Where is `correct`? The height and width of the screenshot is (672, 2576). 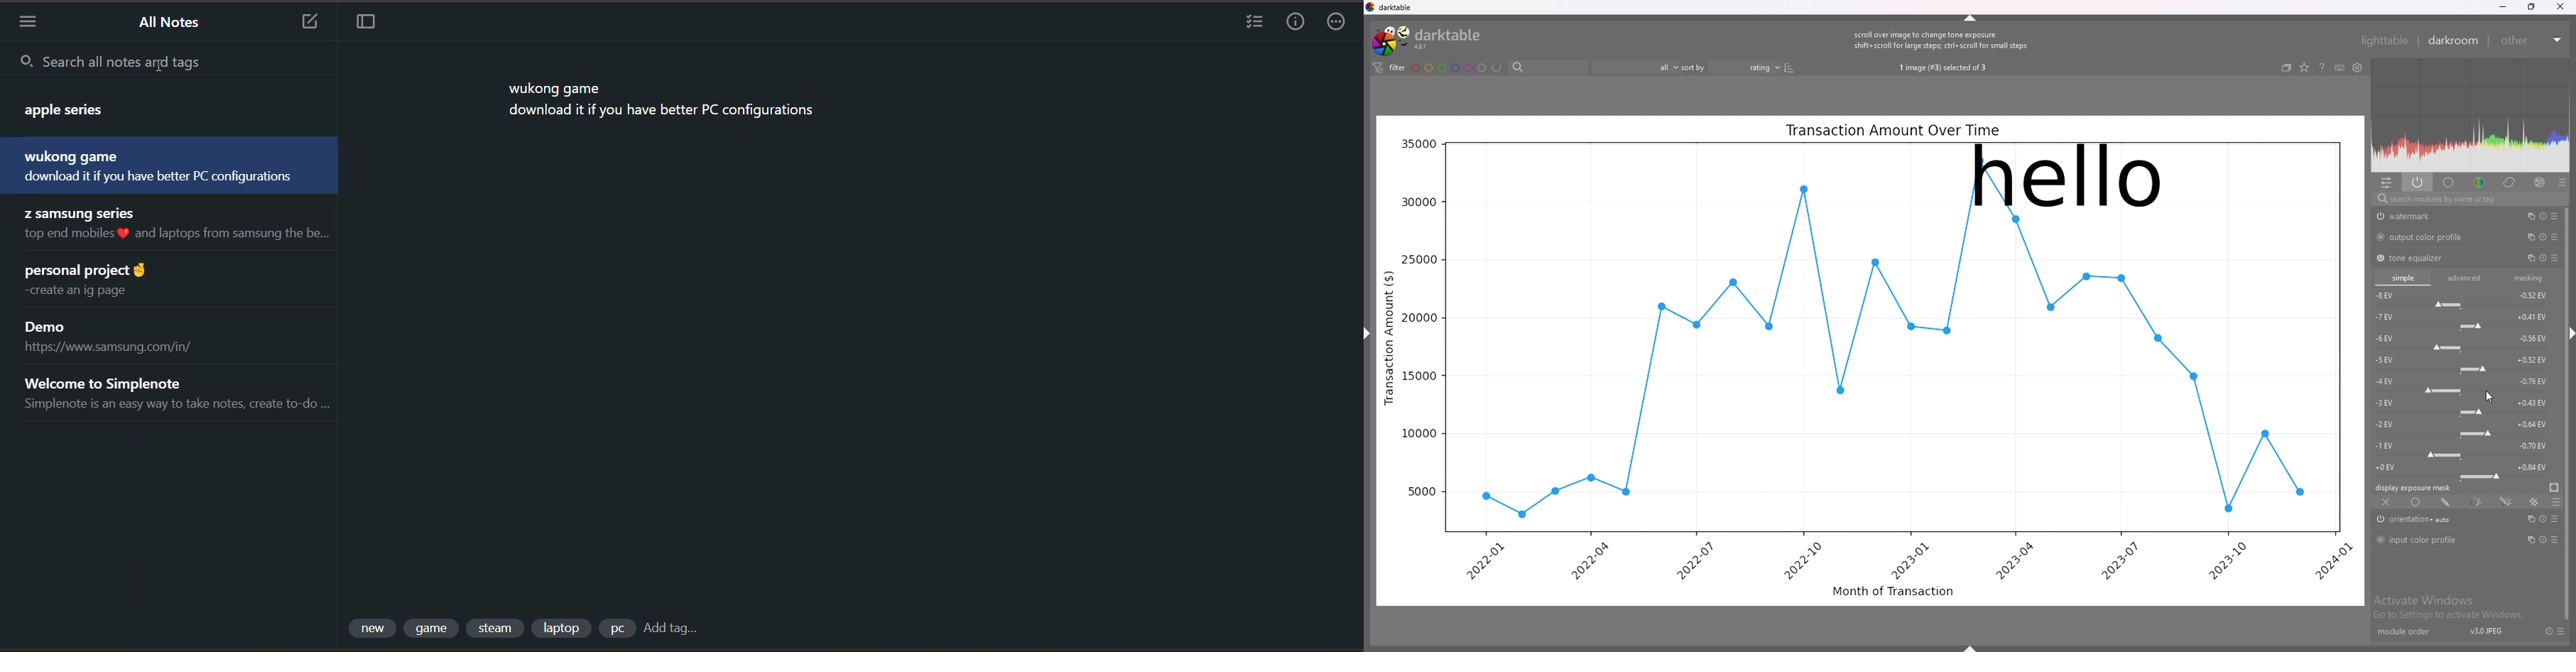
correct is located at coordinates (2511, 182).